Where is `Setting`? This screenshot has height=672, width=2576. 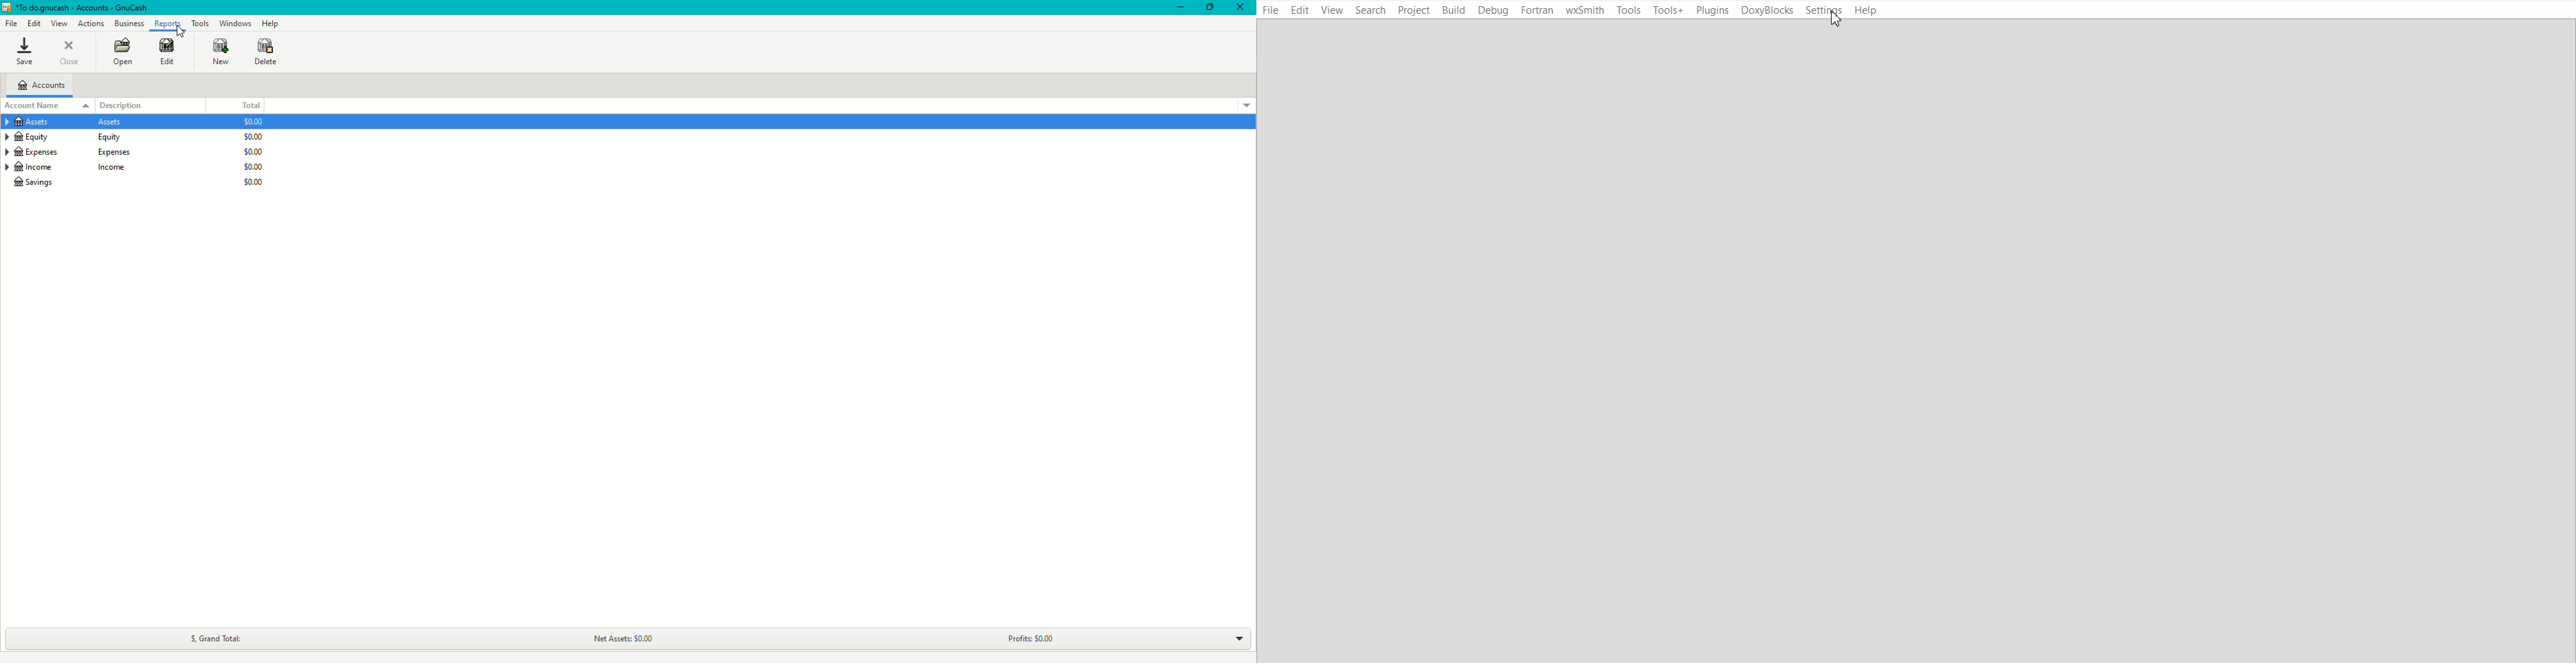
Setting is located at coordinates (1823, 10).